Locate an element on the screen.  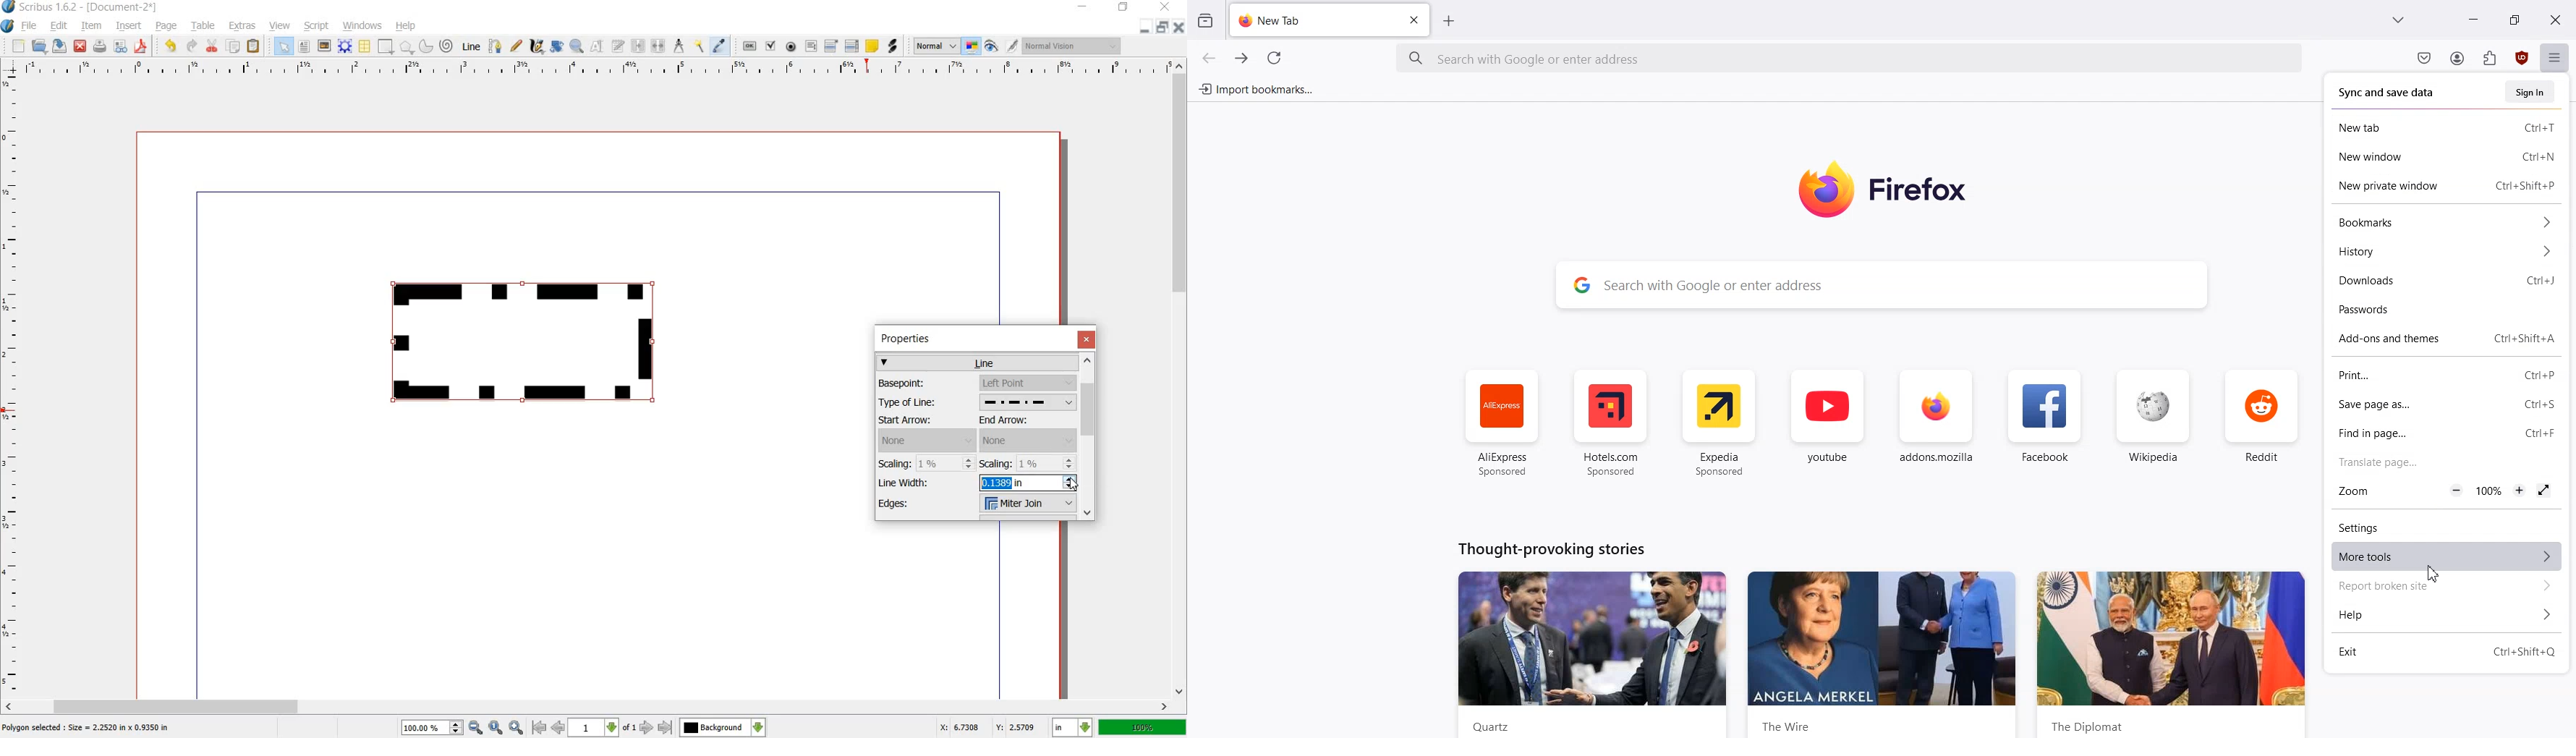
TABLE is located at coordinates (365, 47).